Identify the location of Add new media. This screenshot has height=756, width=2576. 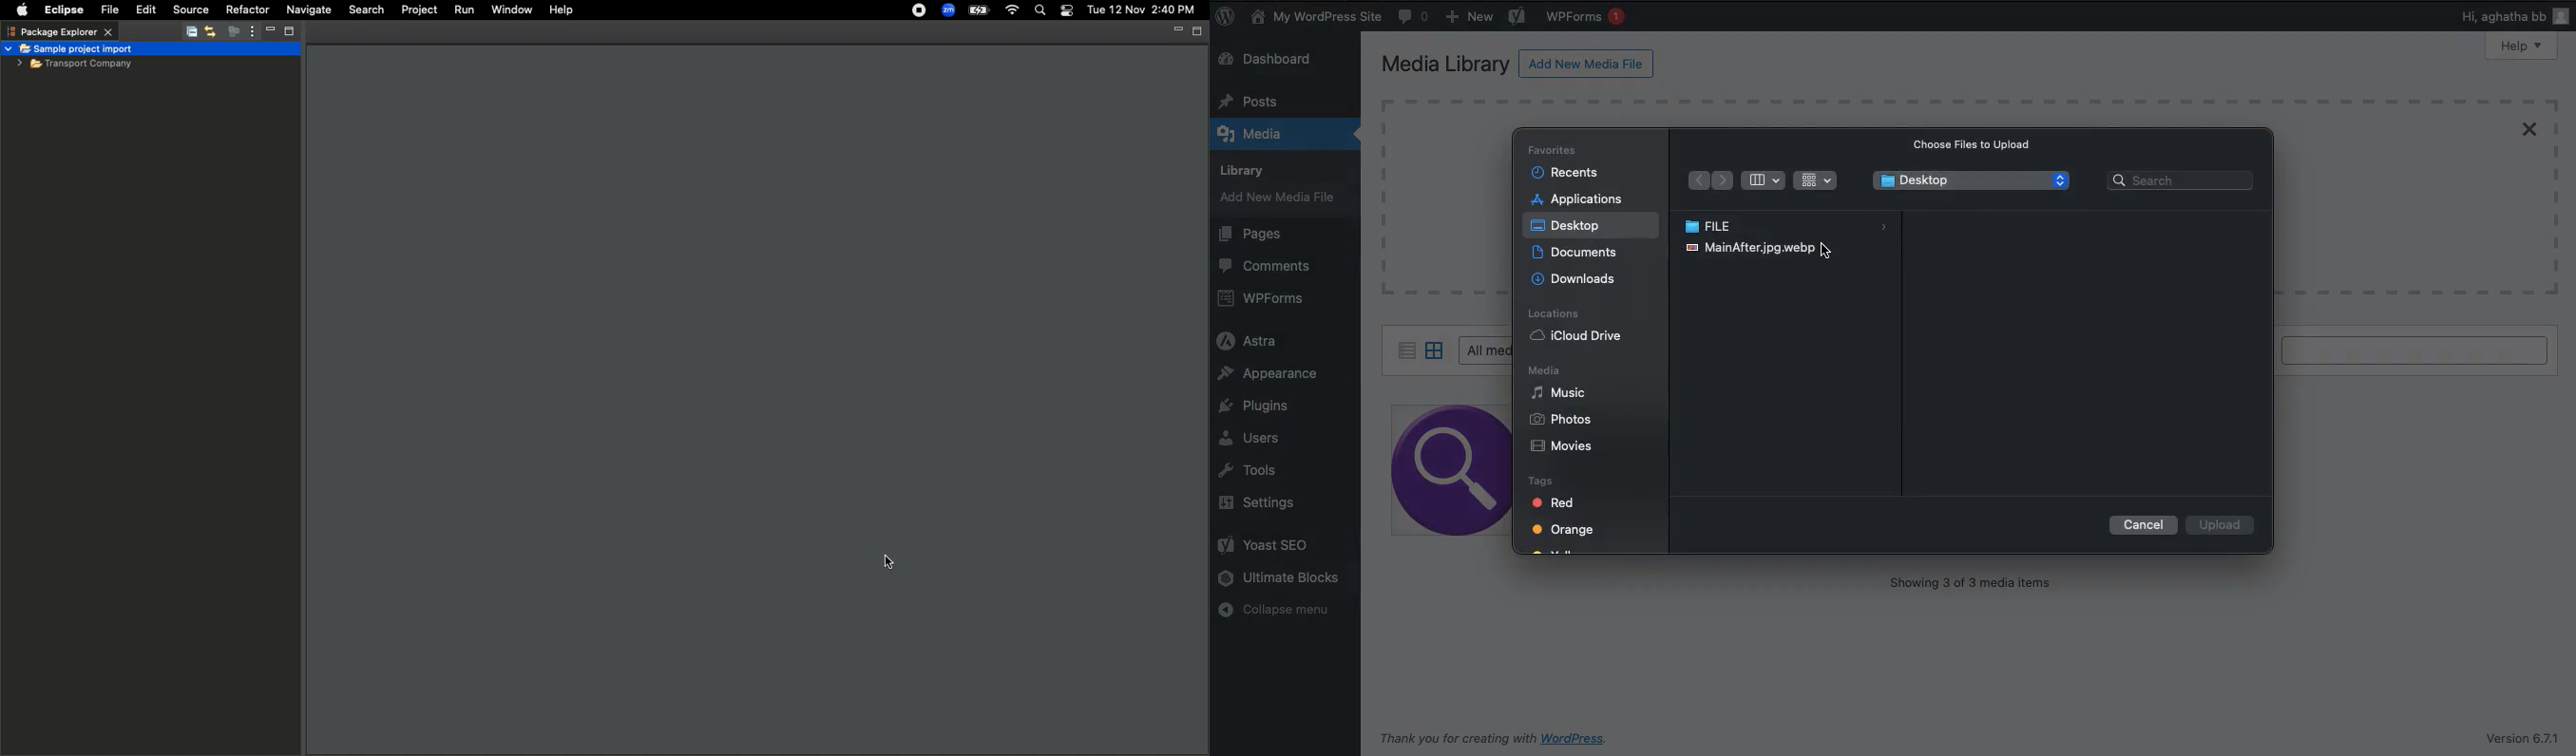
(1282, 200).